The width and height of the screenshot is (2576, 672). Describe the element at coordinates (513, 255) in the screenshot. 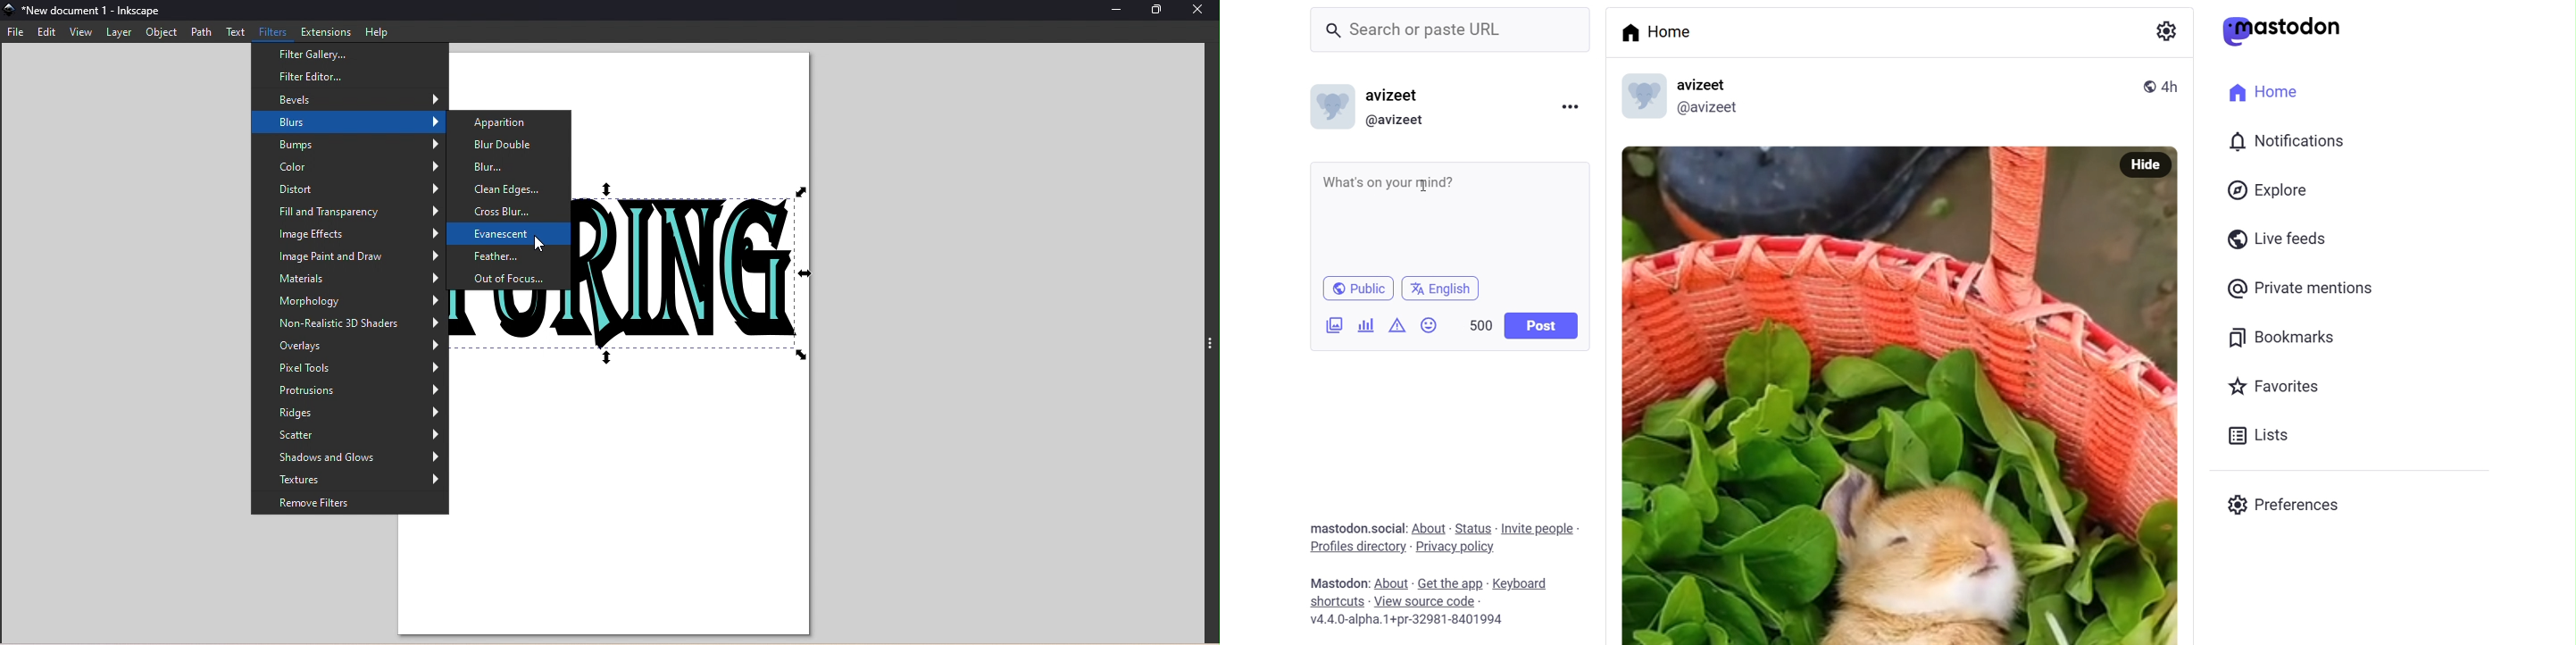

I see `Feather` at that location.